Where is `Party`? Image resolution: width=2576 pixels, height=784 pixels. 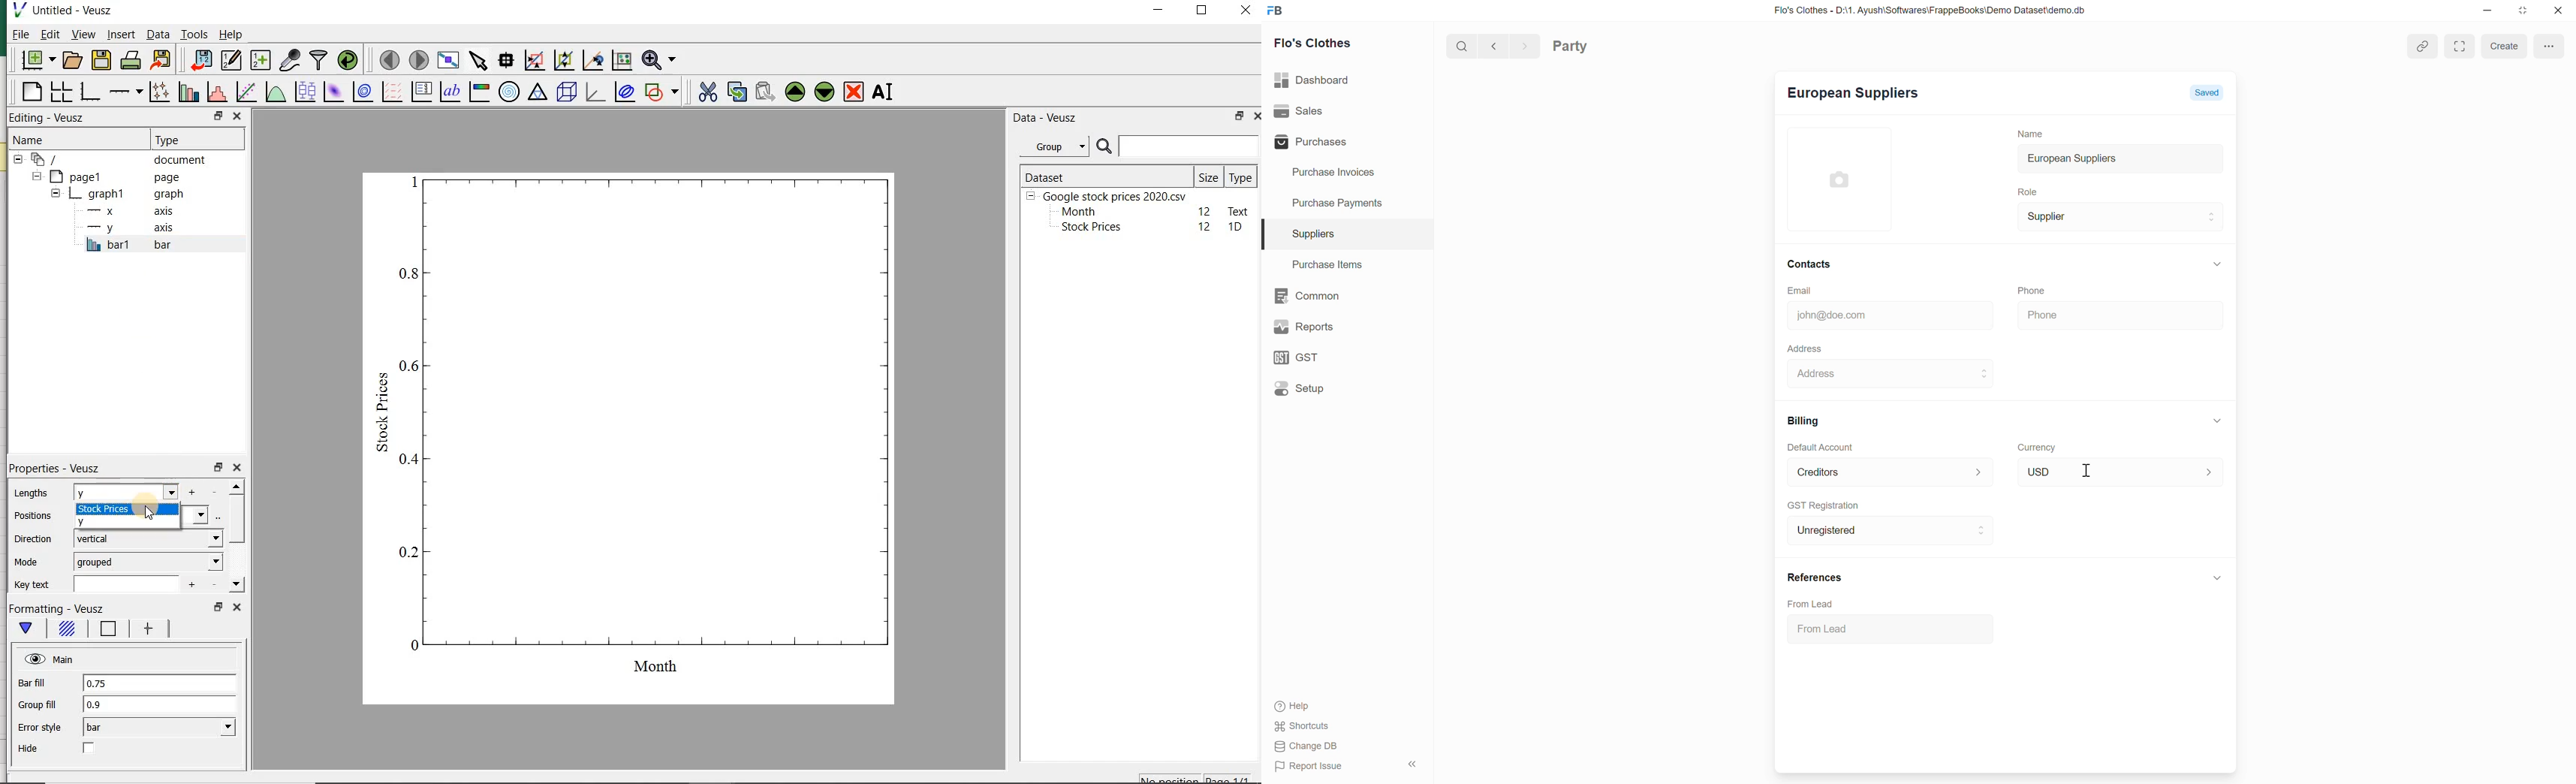 Party is located at coordinates (1588, 45).